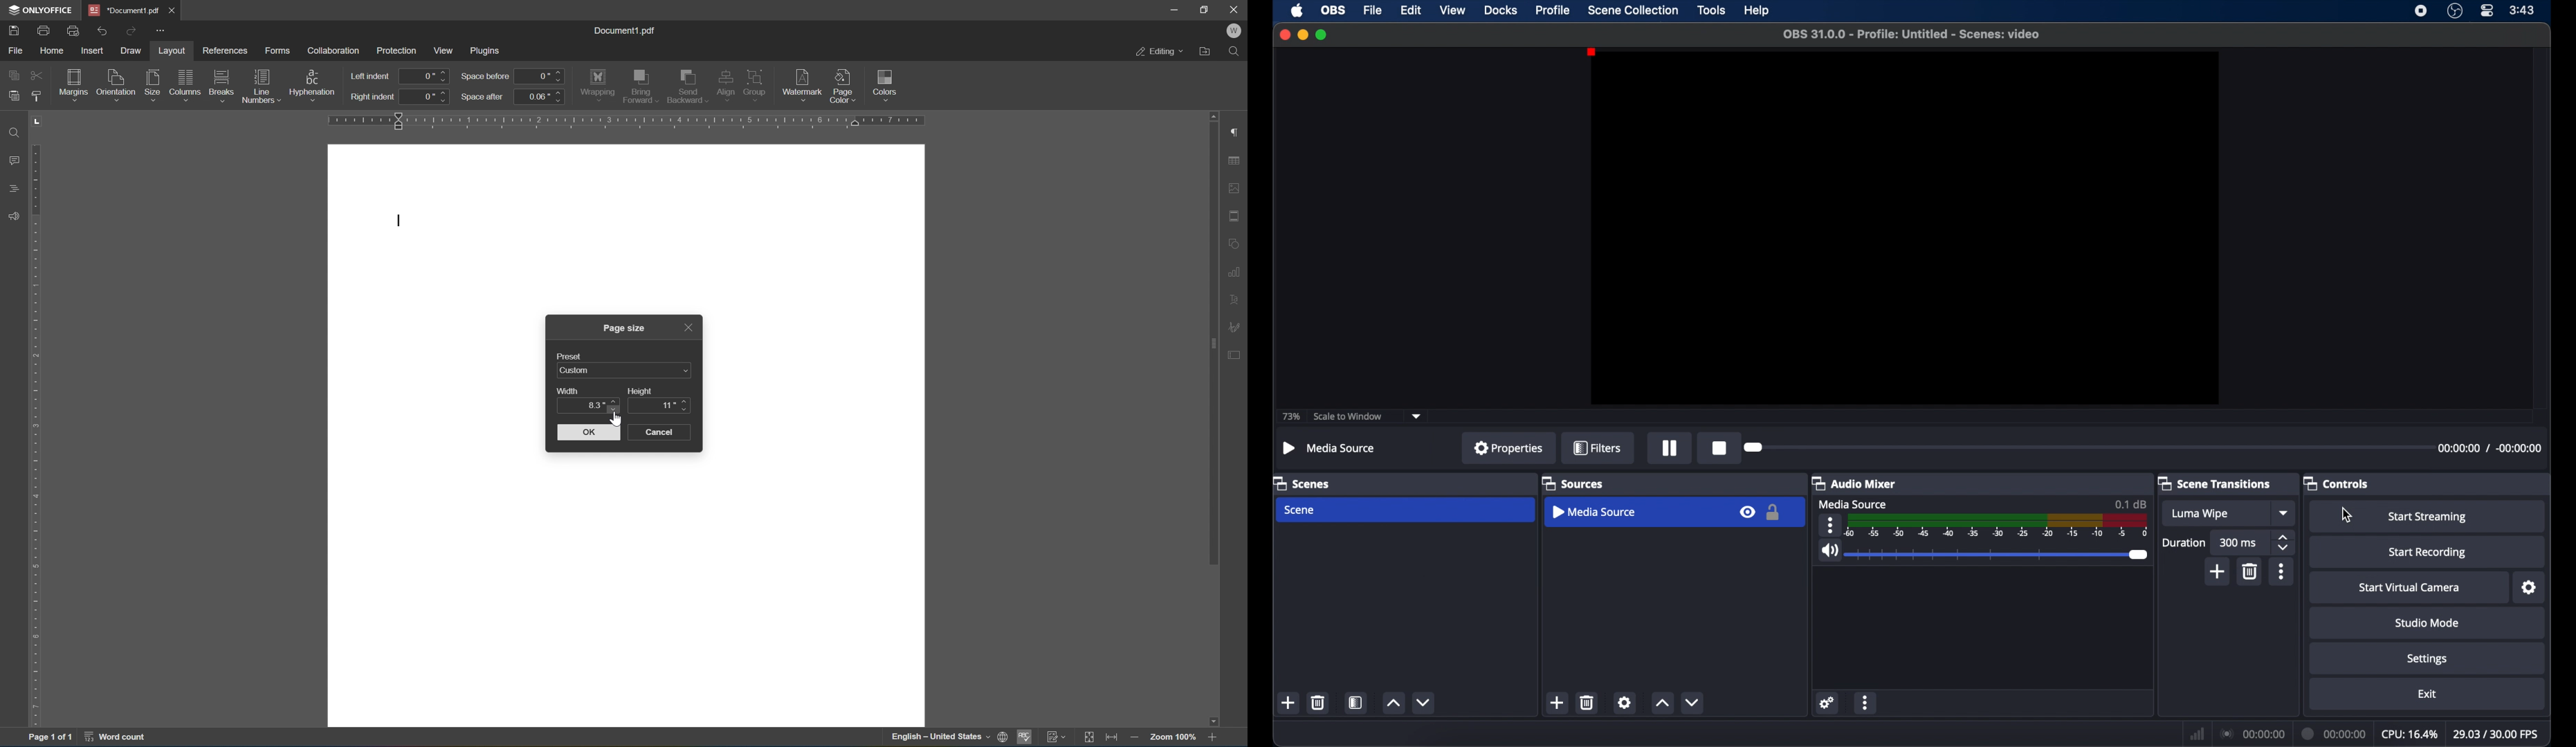 The height and width of the screenshot is (756, 2576). What do you see at coordinates (1237, 326) in the screenshot?
I see `signature` at bounding box center [1237, 326].